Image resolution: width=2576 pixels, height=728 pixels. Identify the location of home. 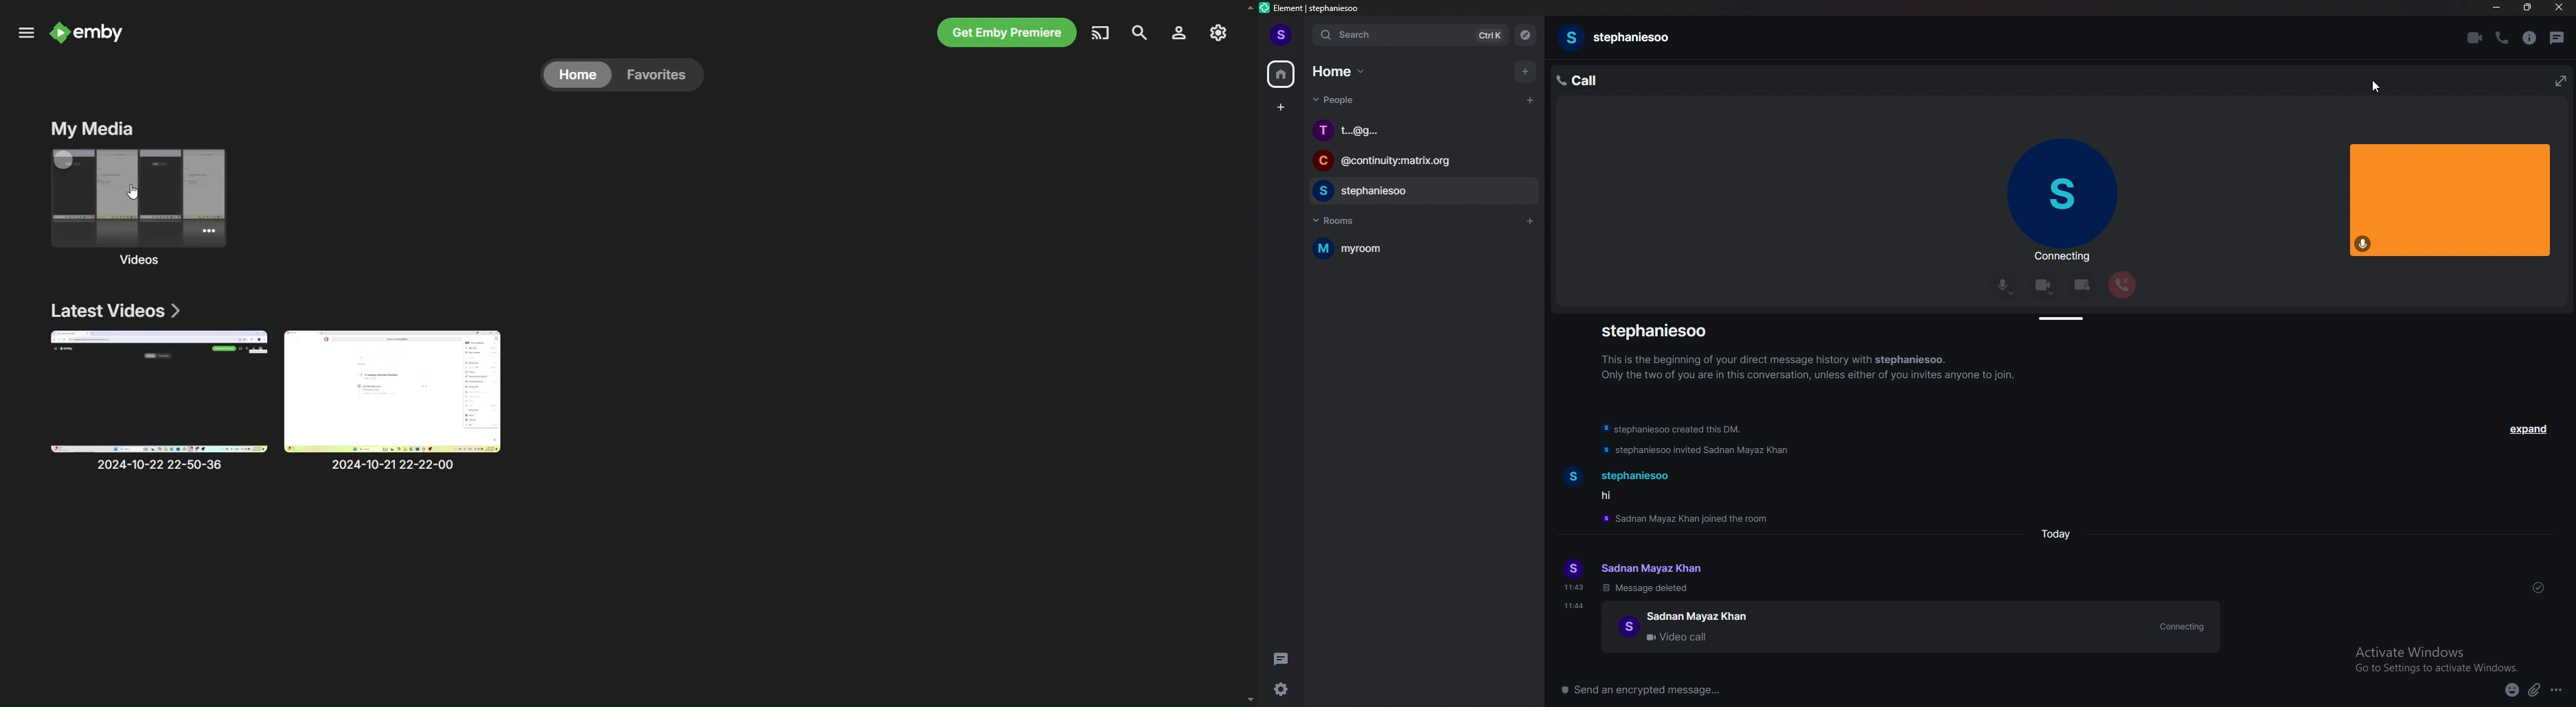
(1341, 71).